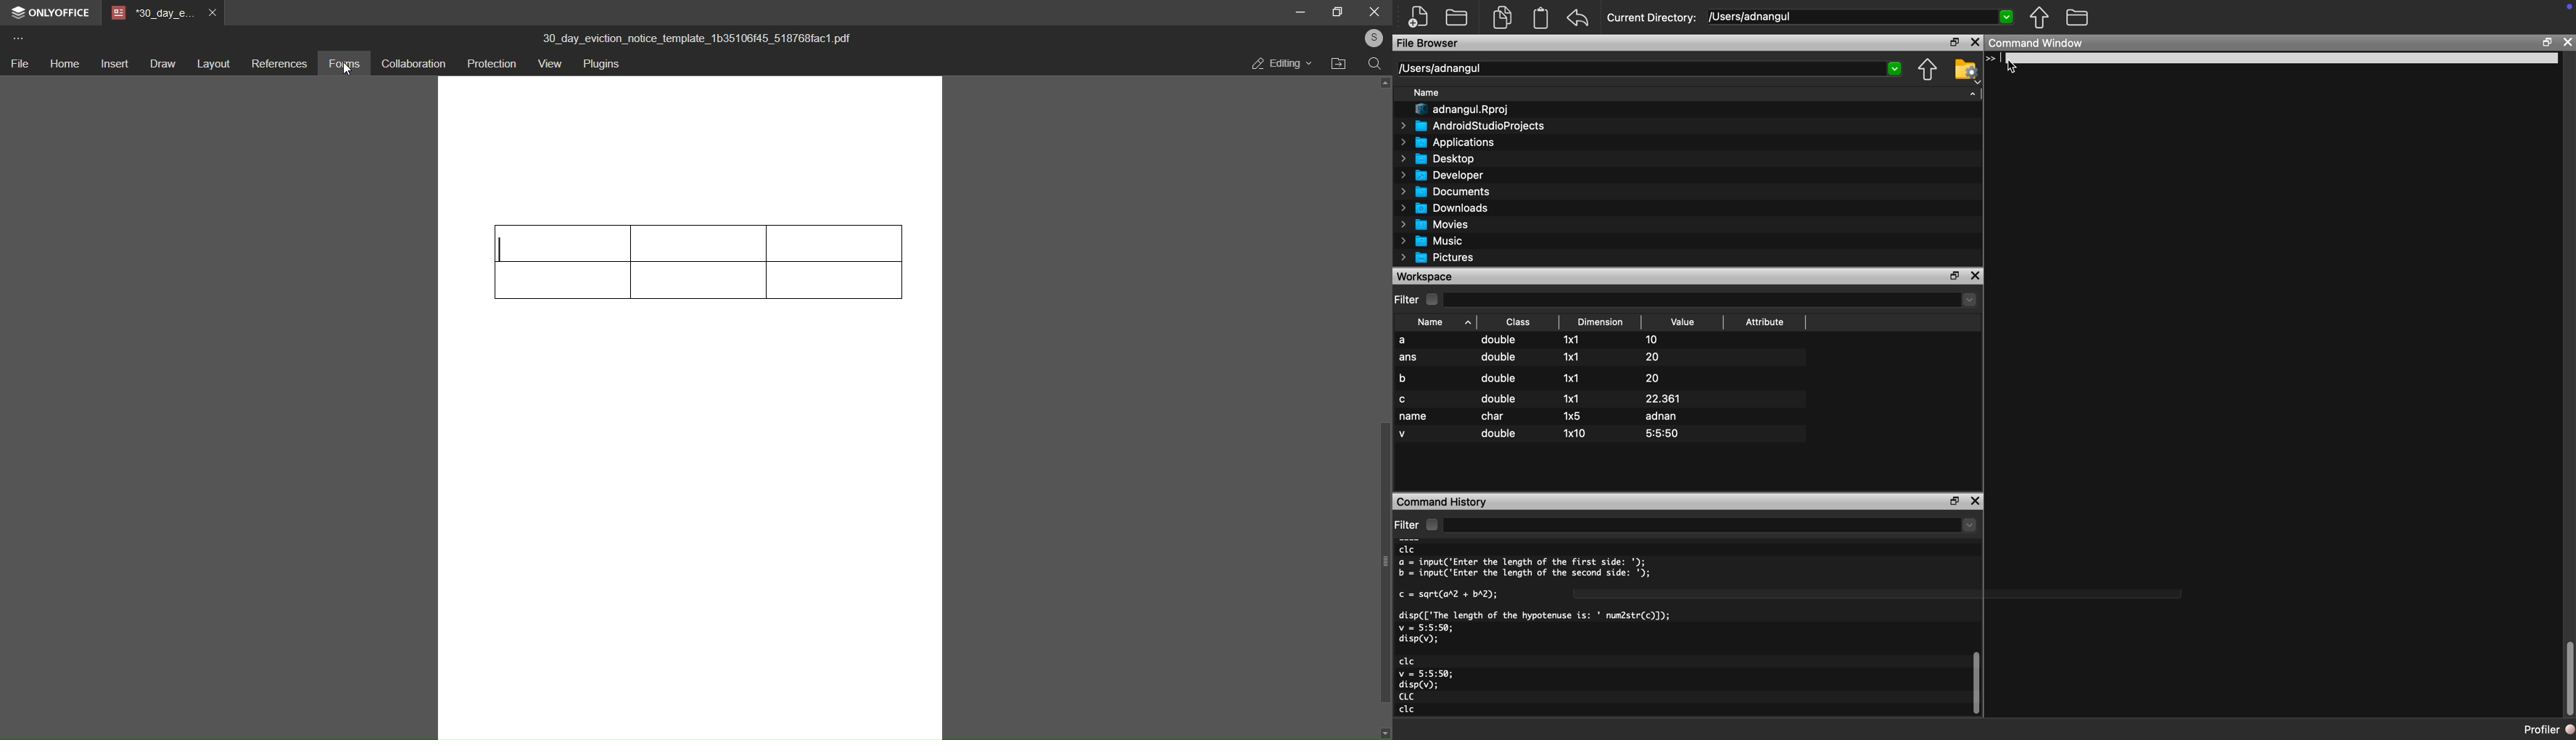 The image size is (2576, 756). What do you see at coordinates (1430, 276) in the screenshot?
I see `Workspace` at bounding box center [1430, 276].